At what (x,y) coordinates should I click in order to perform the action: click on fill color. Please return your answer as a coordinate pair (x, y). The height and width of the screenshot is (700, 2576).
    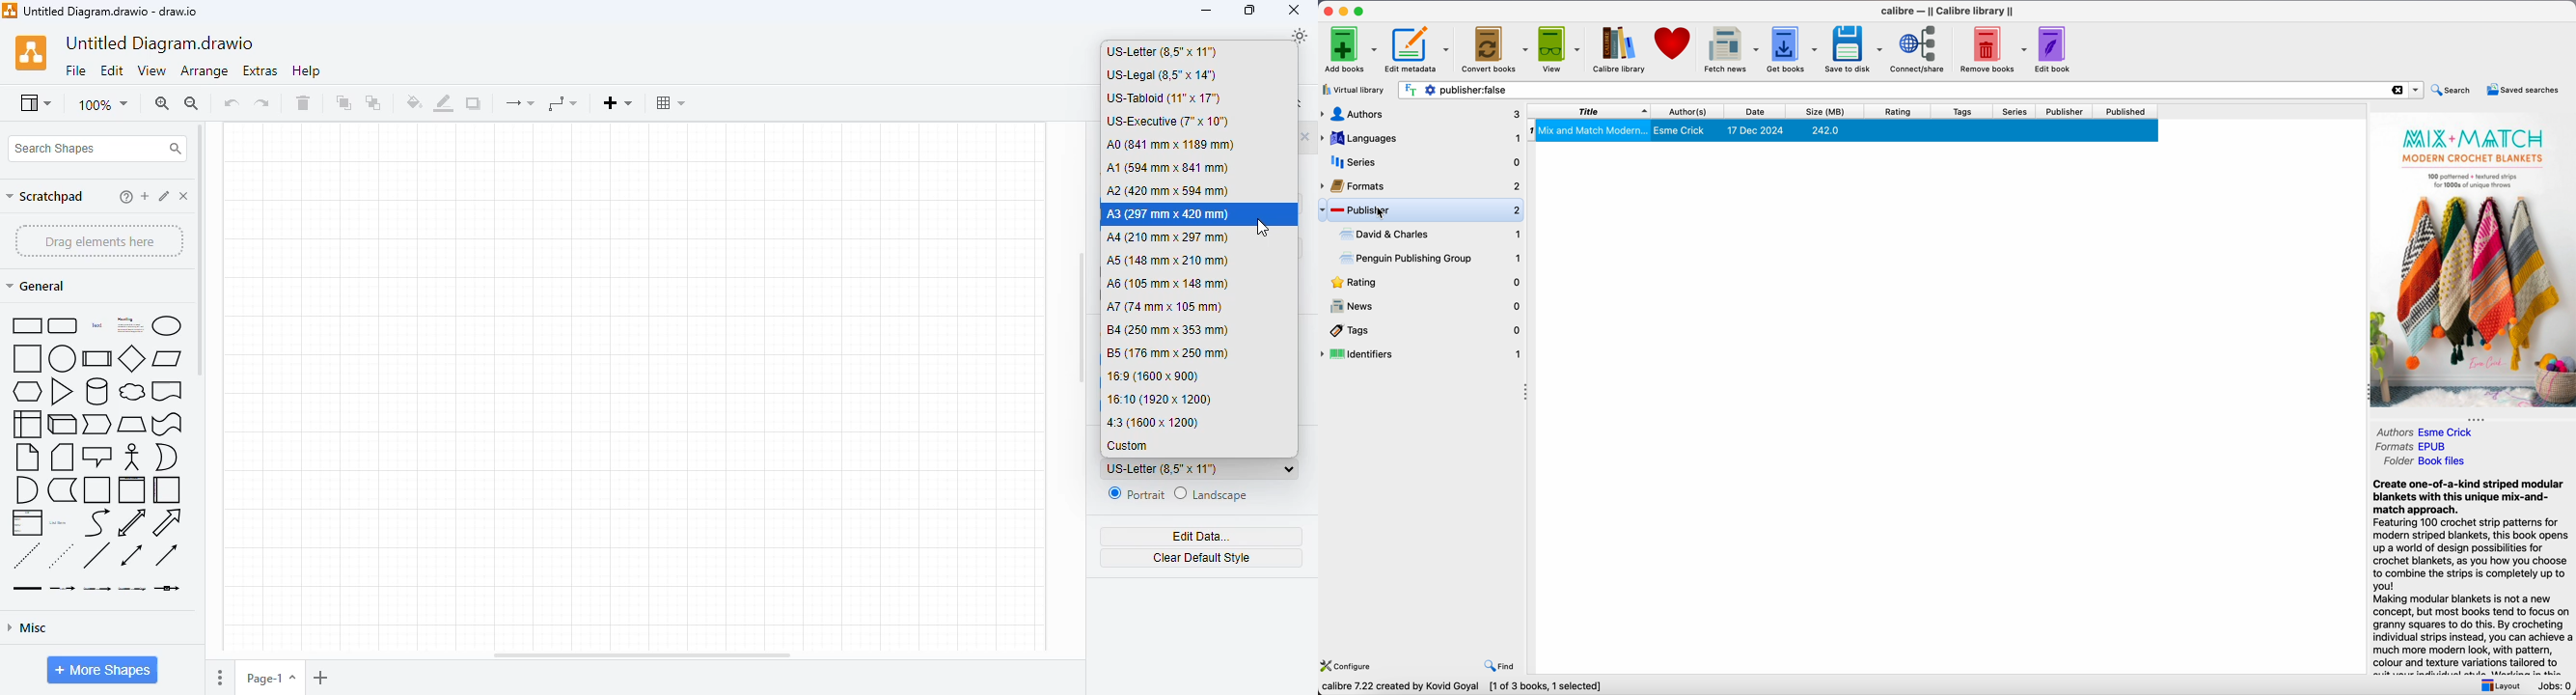
    Looking at the image, I should click on (414, 101).